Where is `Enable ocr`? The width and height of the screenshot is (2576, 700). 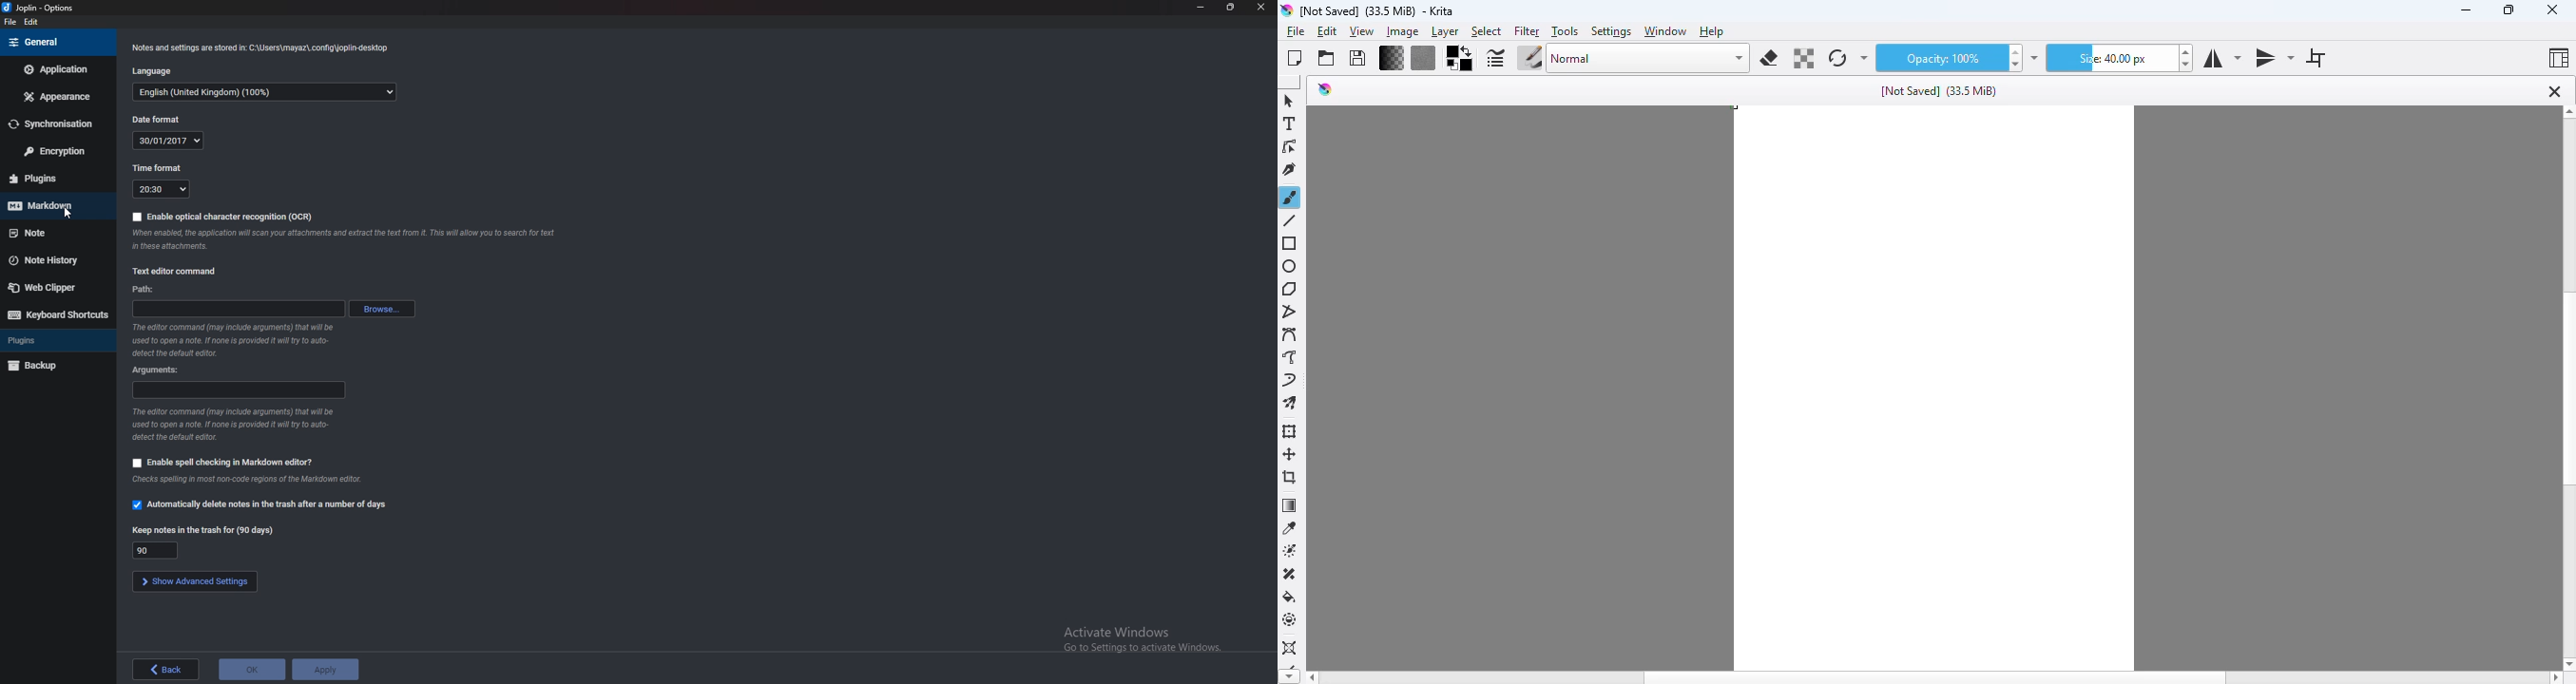
Enable ocr is located at coordinates (224, 216).